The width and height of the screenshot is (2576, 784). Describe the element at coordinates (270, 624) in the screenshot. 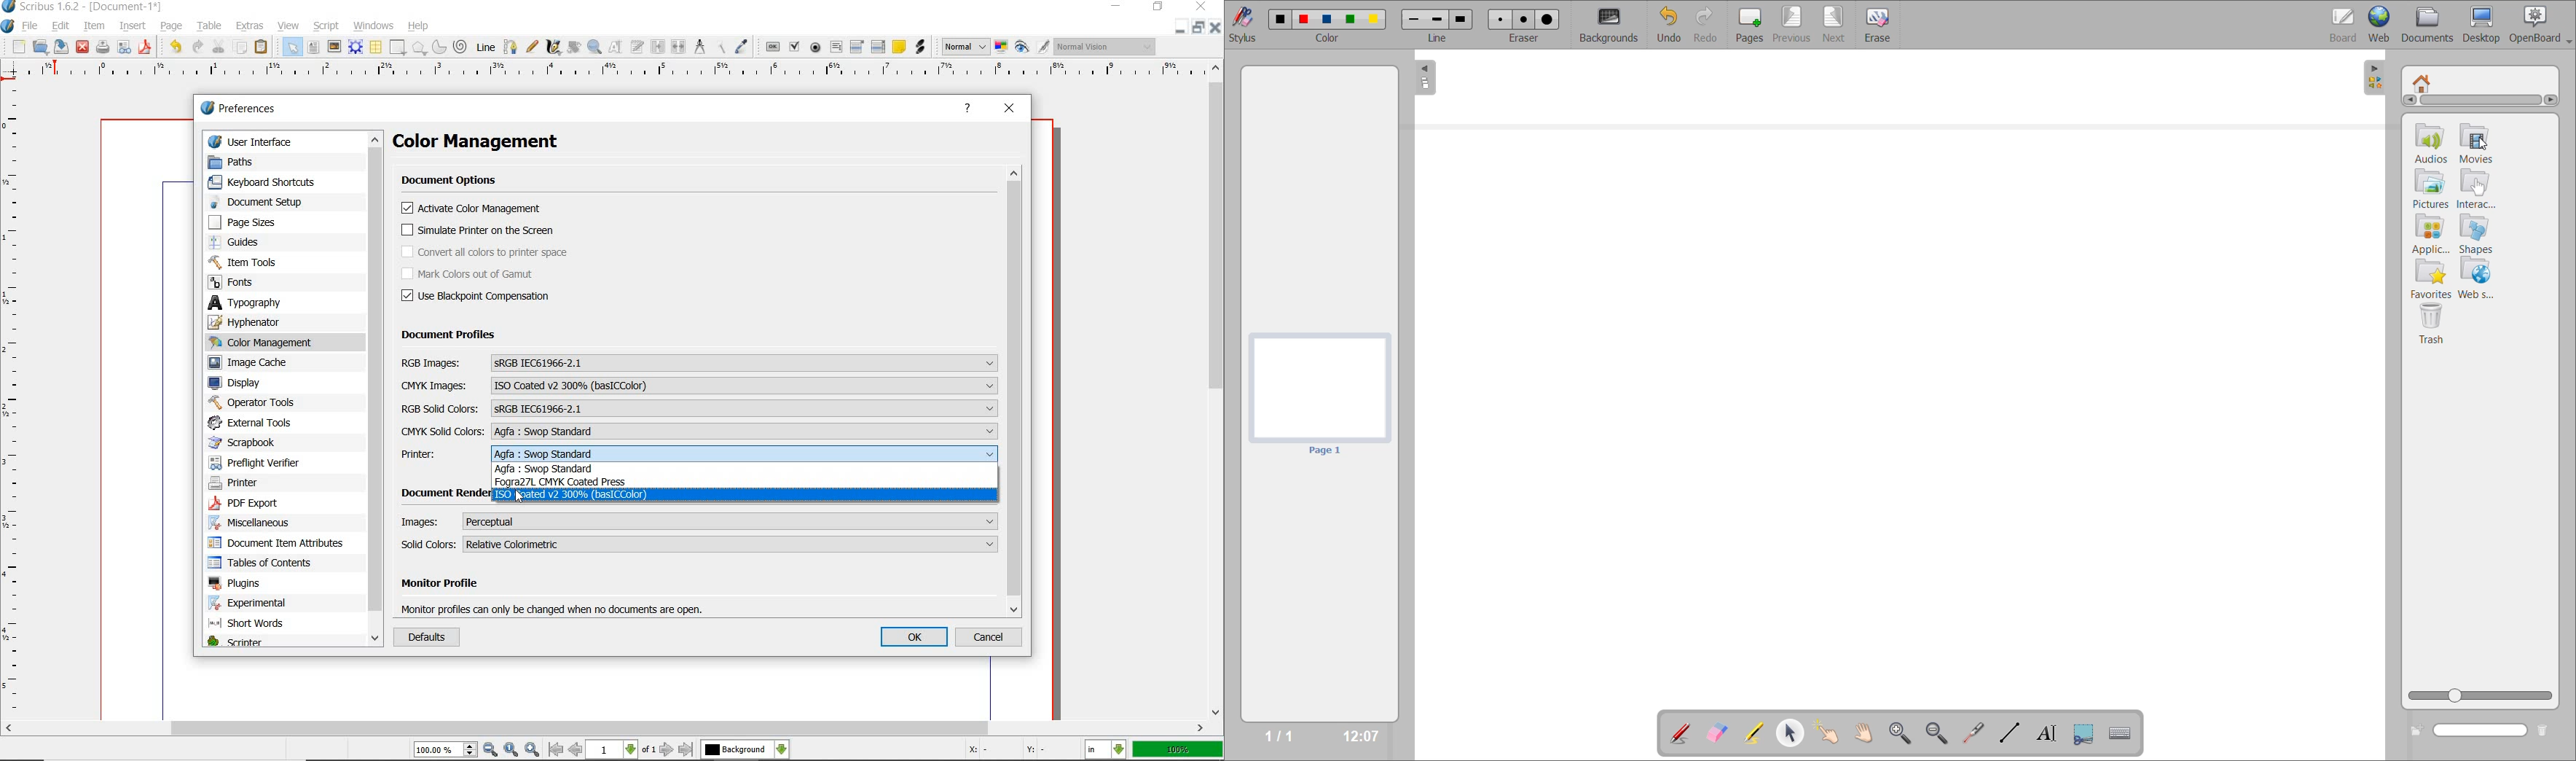

I see `short words` at that location.